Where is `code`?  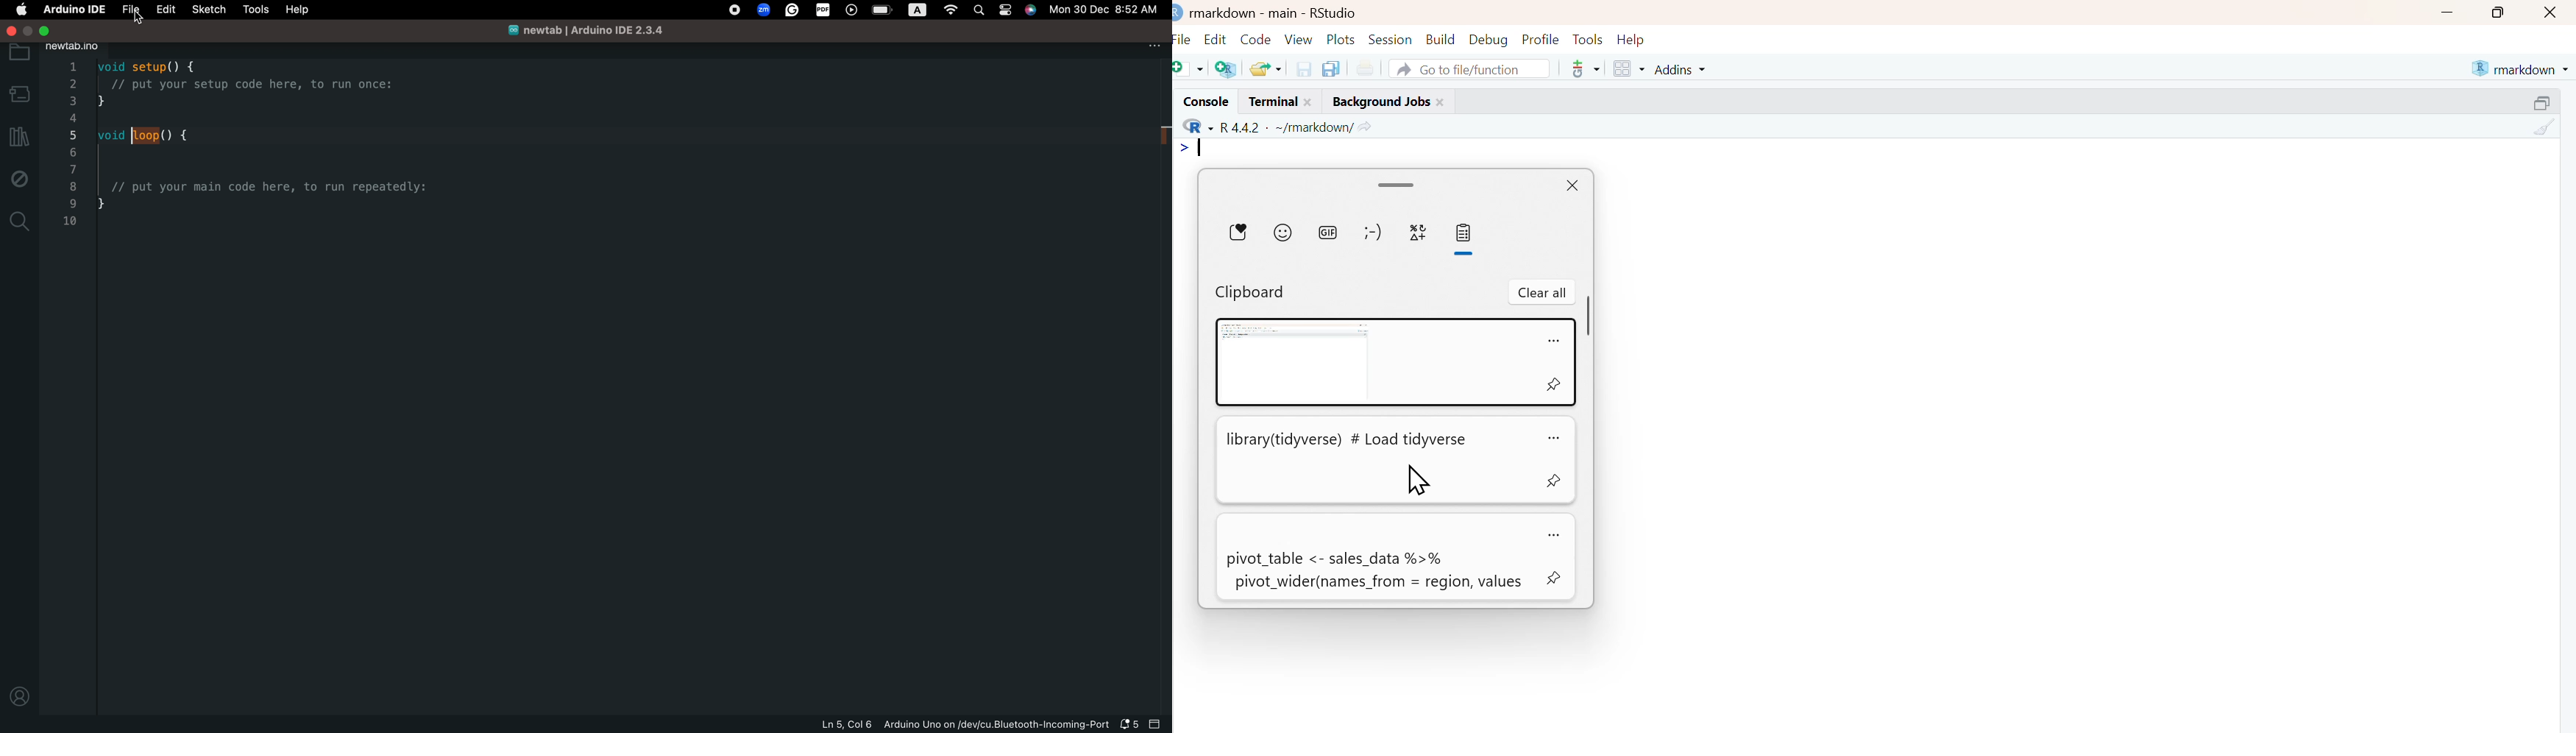 code is located at coordinates (260, 147).